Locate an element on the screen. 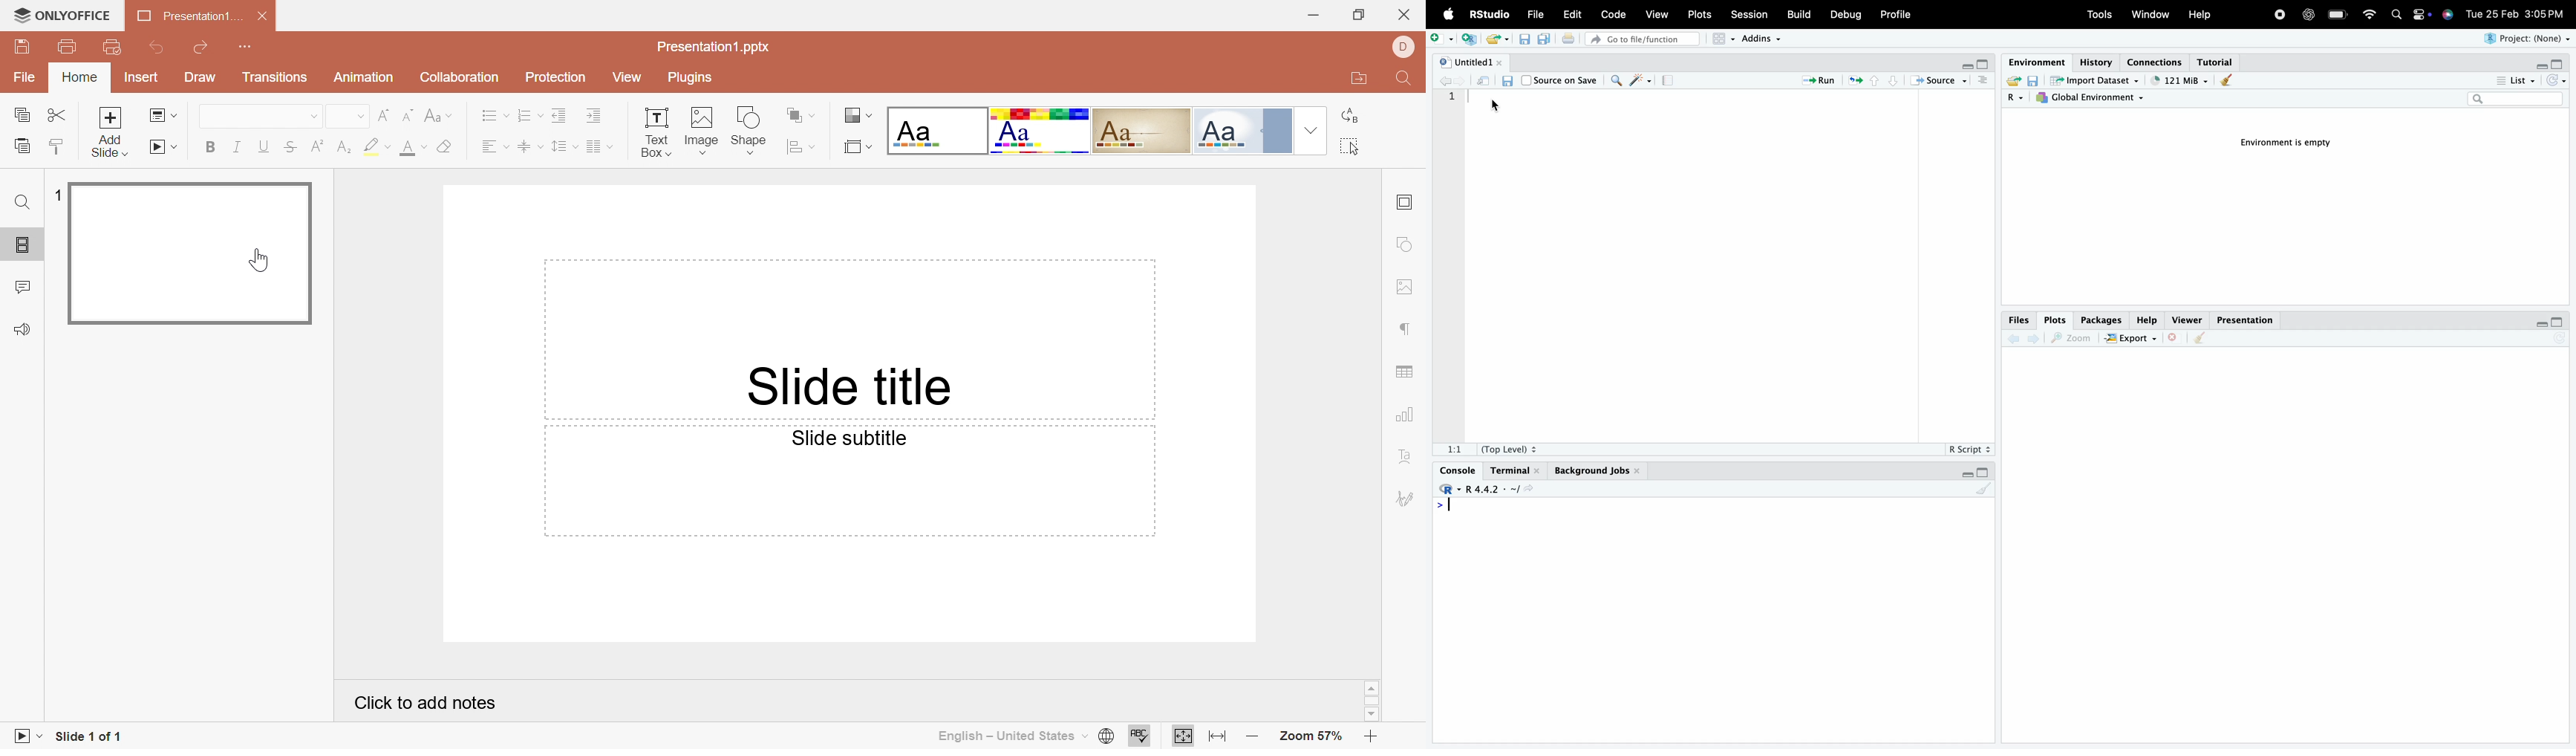 The height and width of the screenshot is (756, 2576). Go to next section/chunk (Ctrl + pgDn) is located at coordinates (1893, 81).